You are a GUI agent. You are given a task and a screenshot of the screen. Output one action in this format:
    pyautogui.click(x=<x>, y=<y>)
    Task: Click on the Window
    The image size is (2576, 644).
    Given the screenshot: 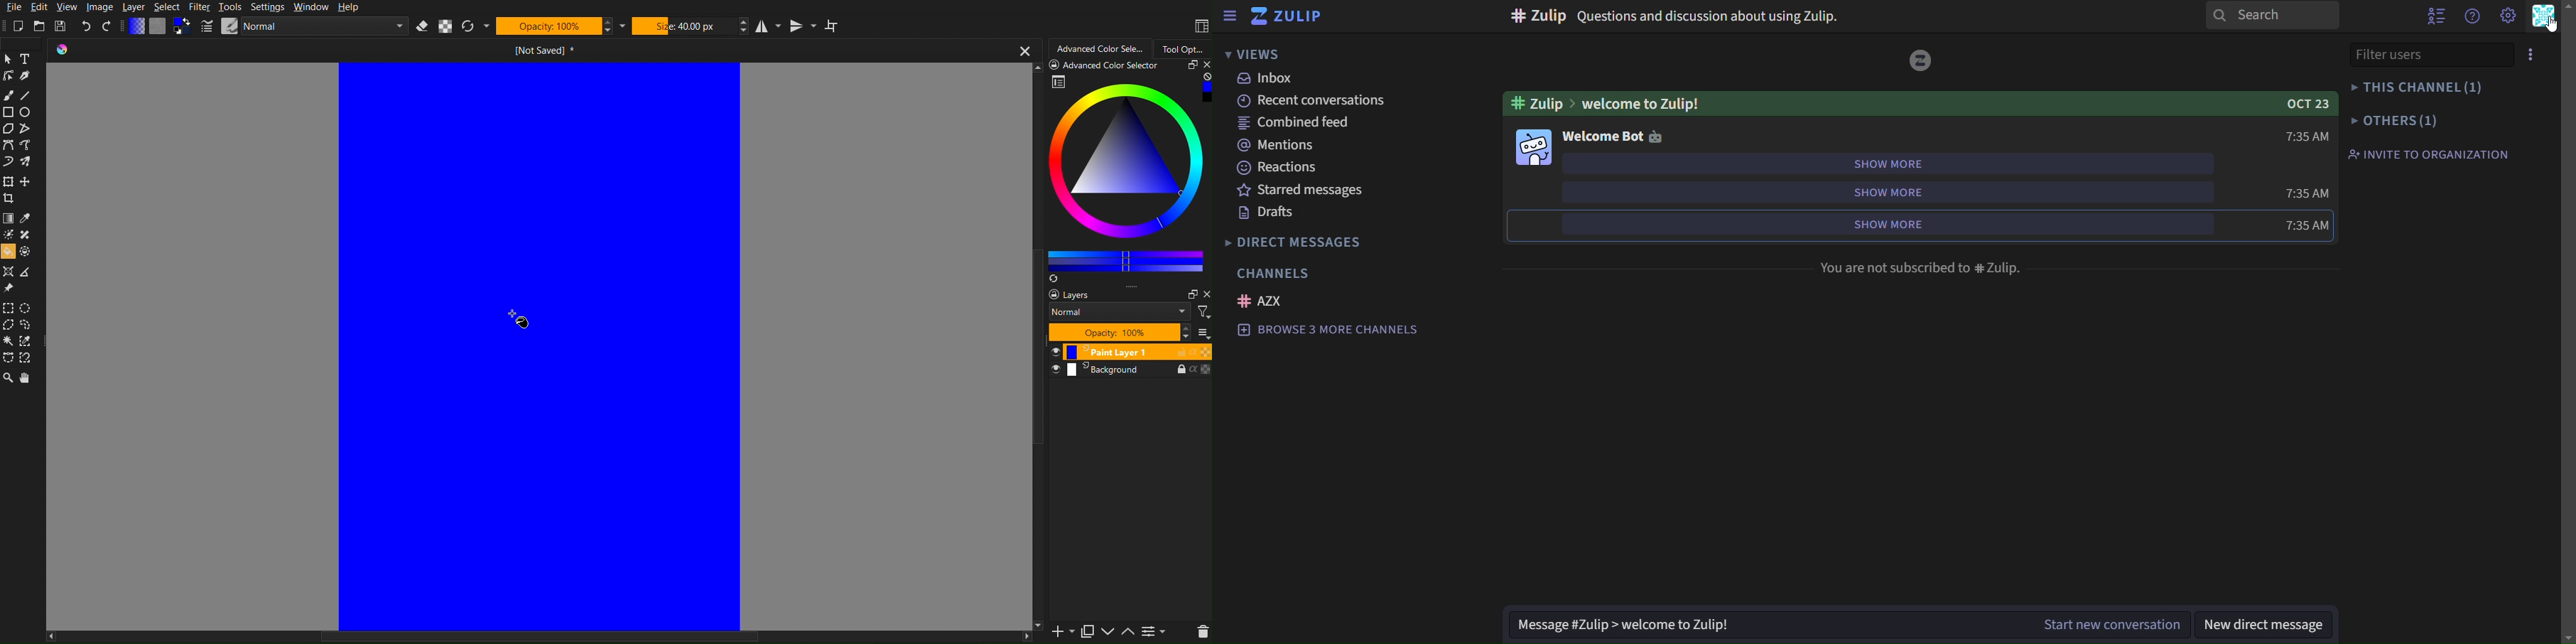 What is the action you would take?
    pyautogui.click(x=310, y=8)
    